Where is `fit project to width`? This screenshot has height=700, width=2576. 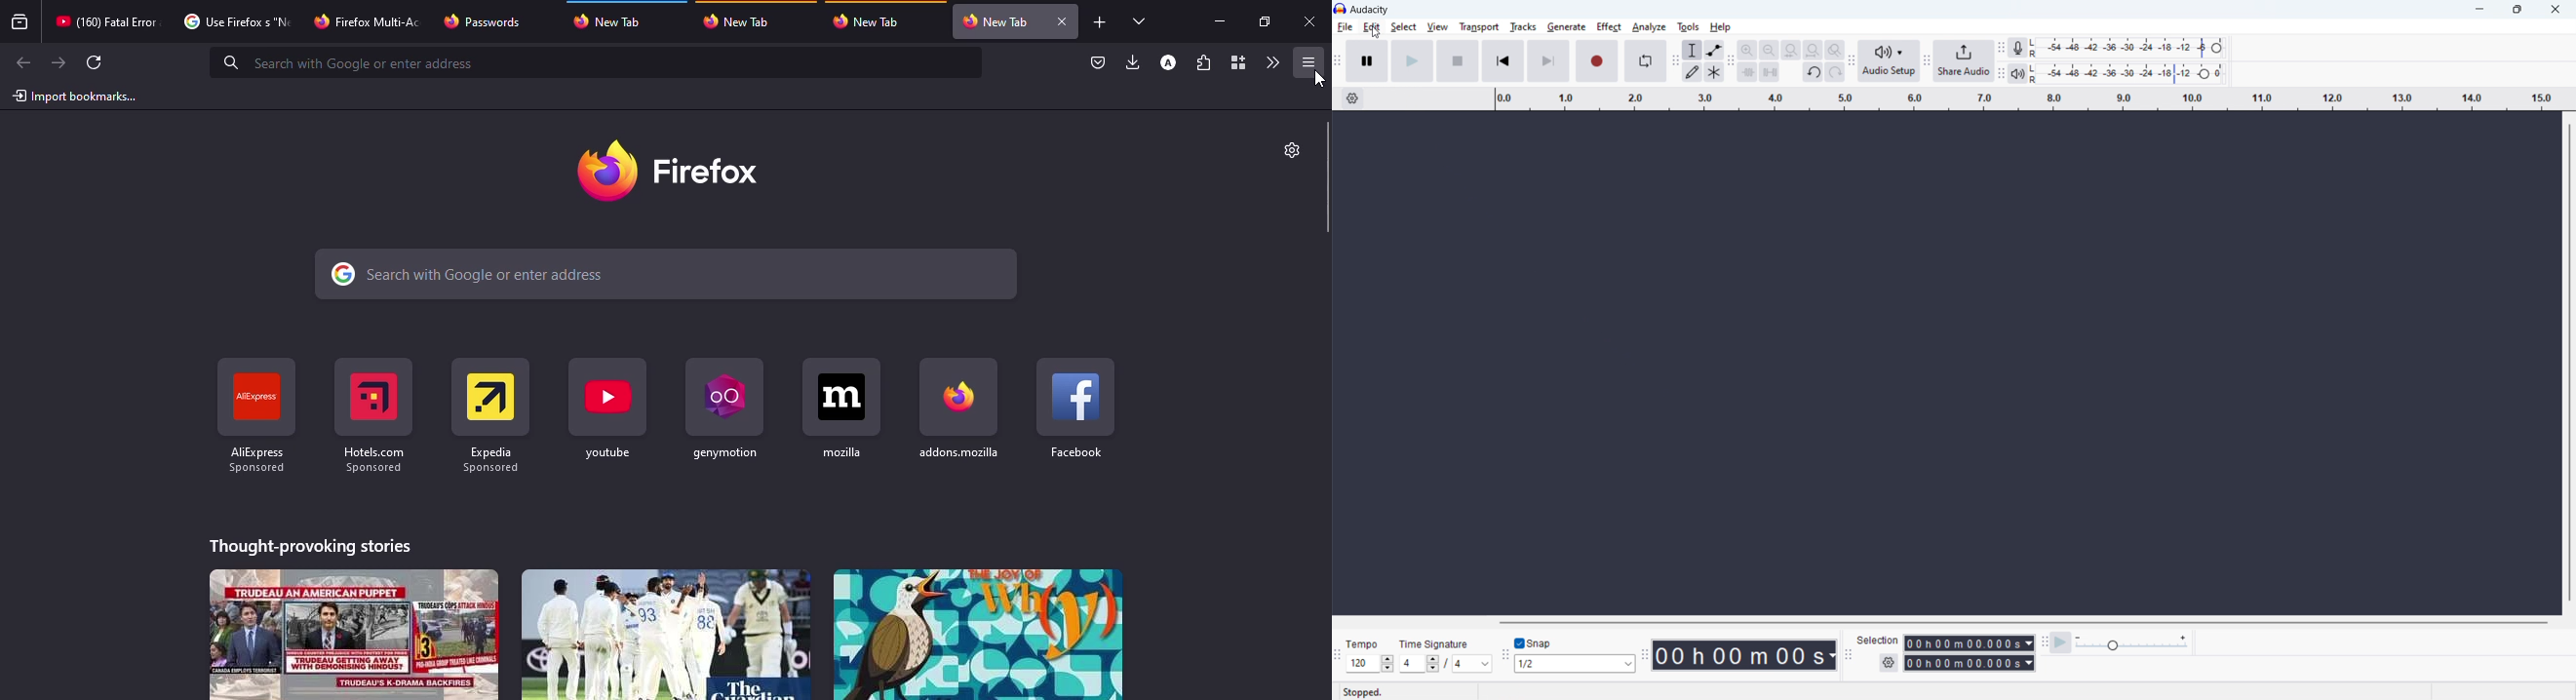 fit project to width is located at coordinates (1813, 50).